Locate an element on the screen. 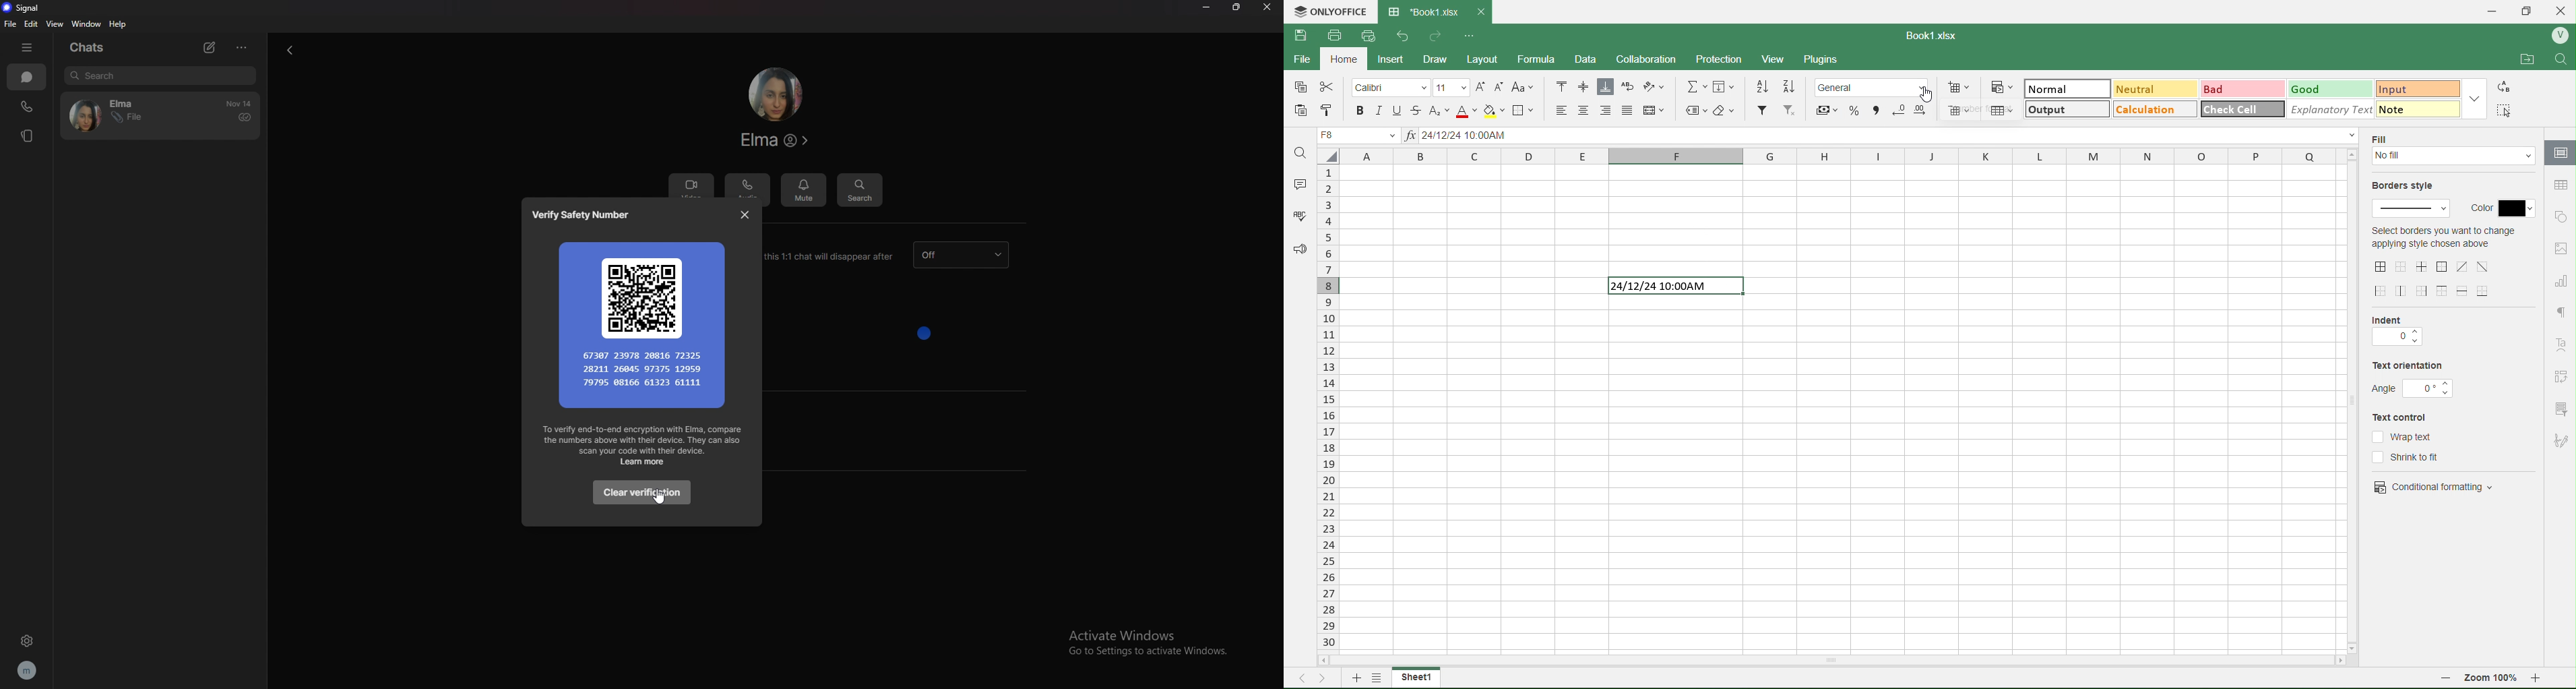  Borders is located at coordinates (1526, 111).